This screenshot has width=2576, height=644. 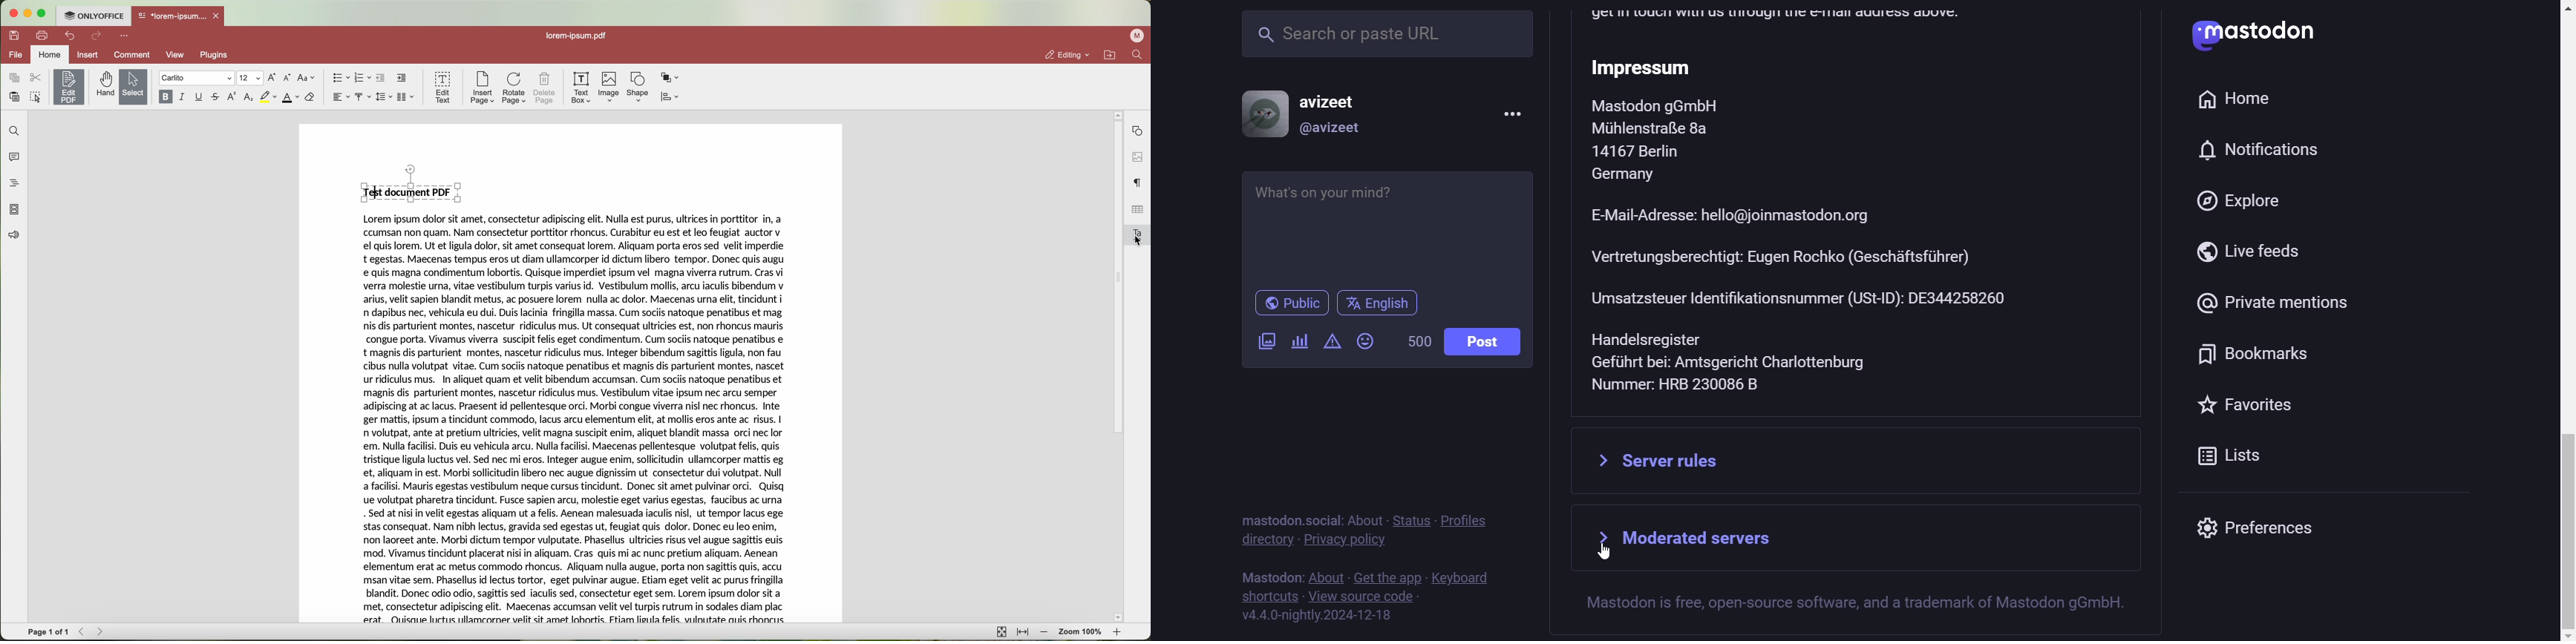 I want to click on select, so click(x=132, y=87).